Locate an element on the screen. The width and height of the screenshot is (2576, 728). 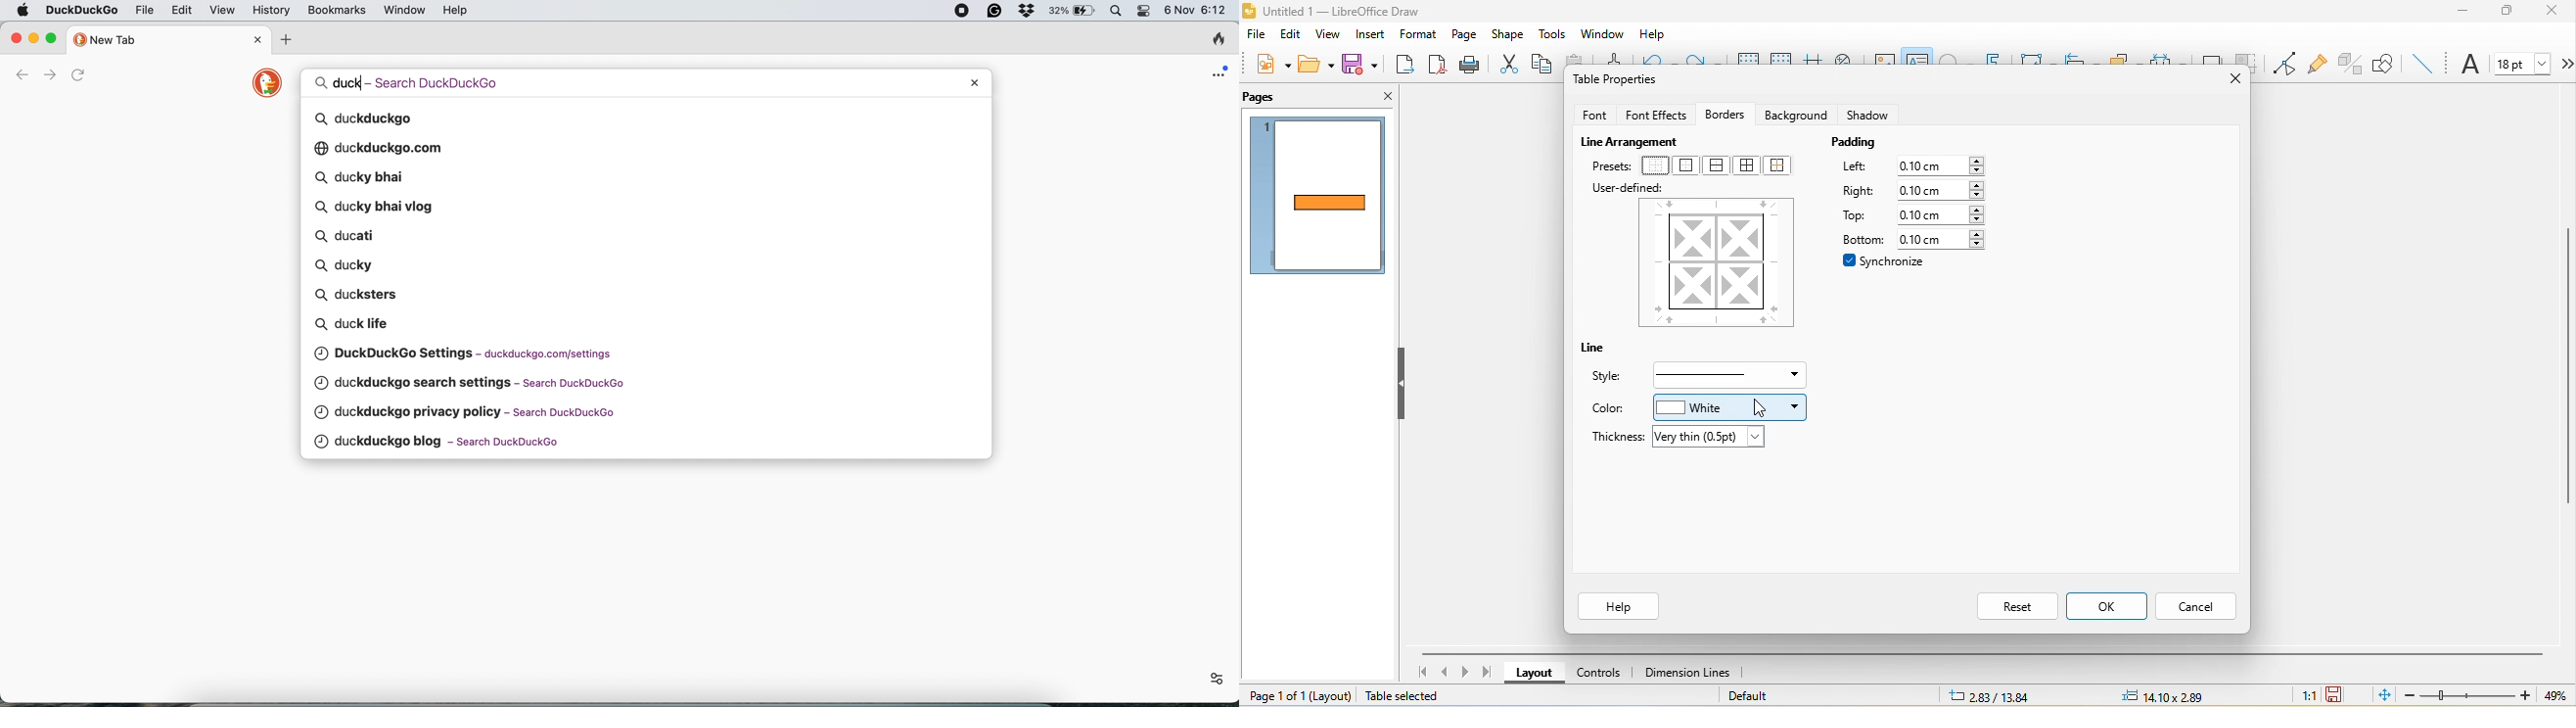
toggle extrusion is located at coordinates (2348, 64).